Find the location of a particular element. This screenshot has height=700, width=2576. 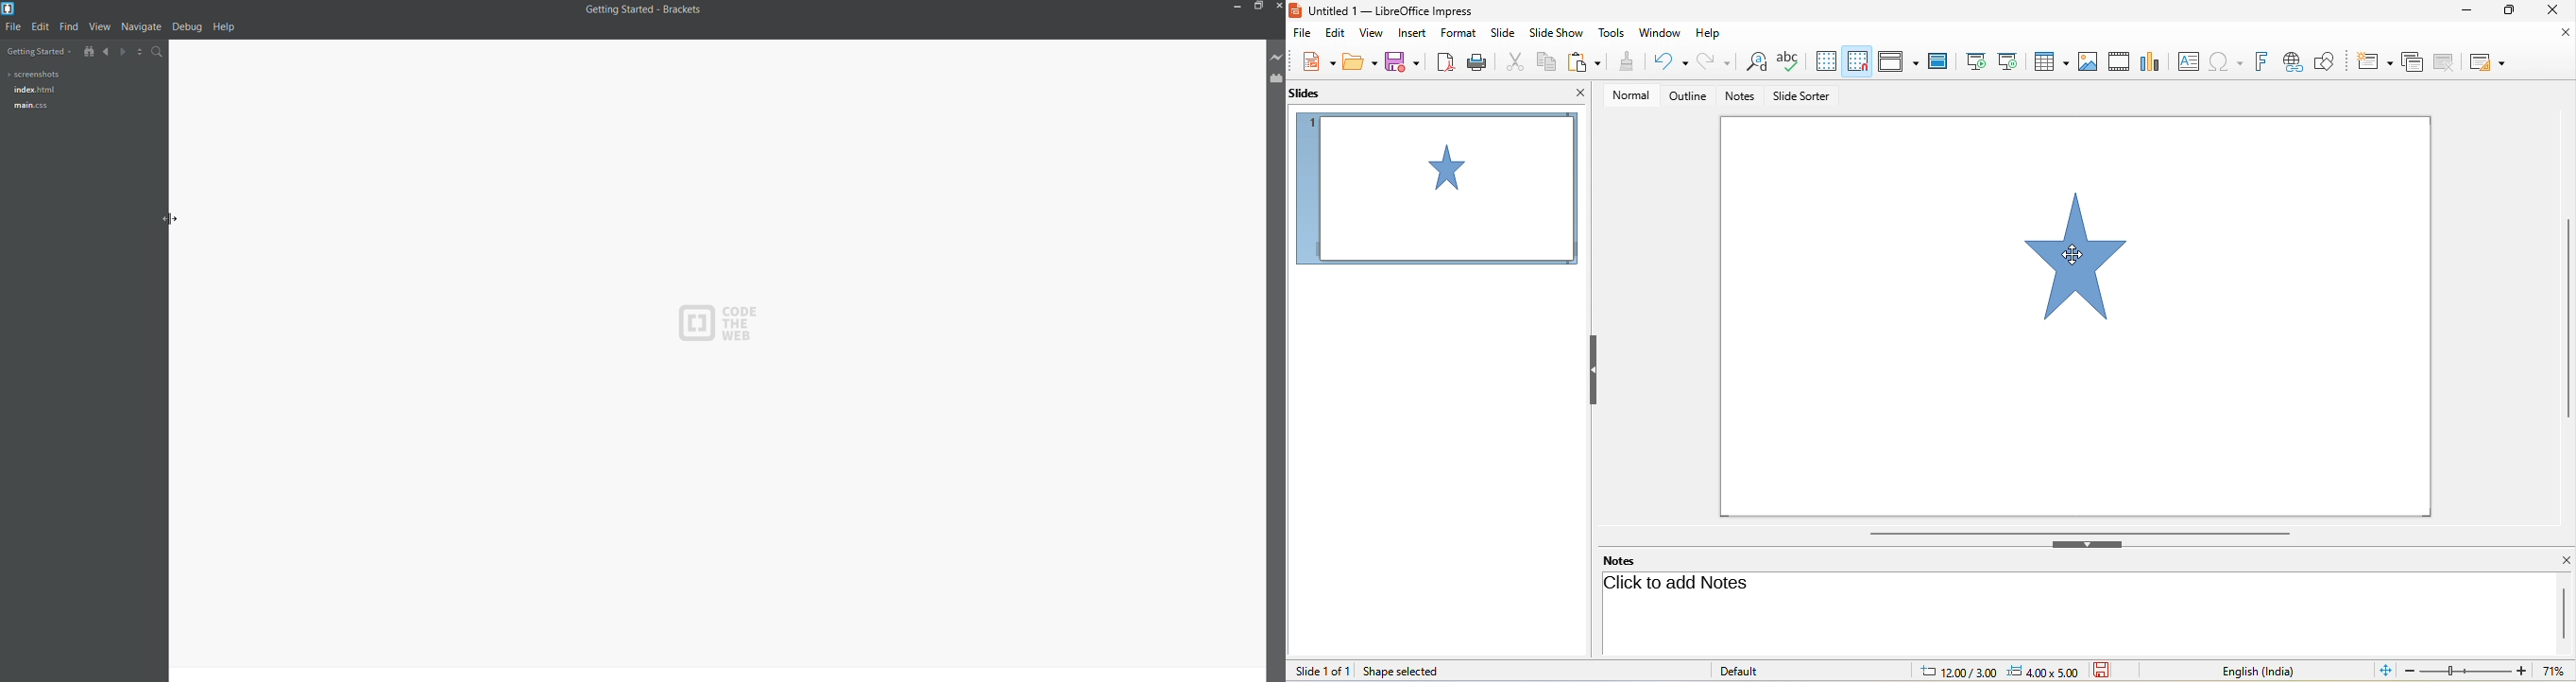

fontwork text is located at coordinates (2260, 62).